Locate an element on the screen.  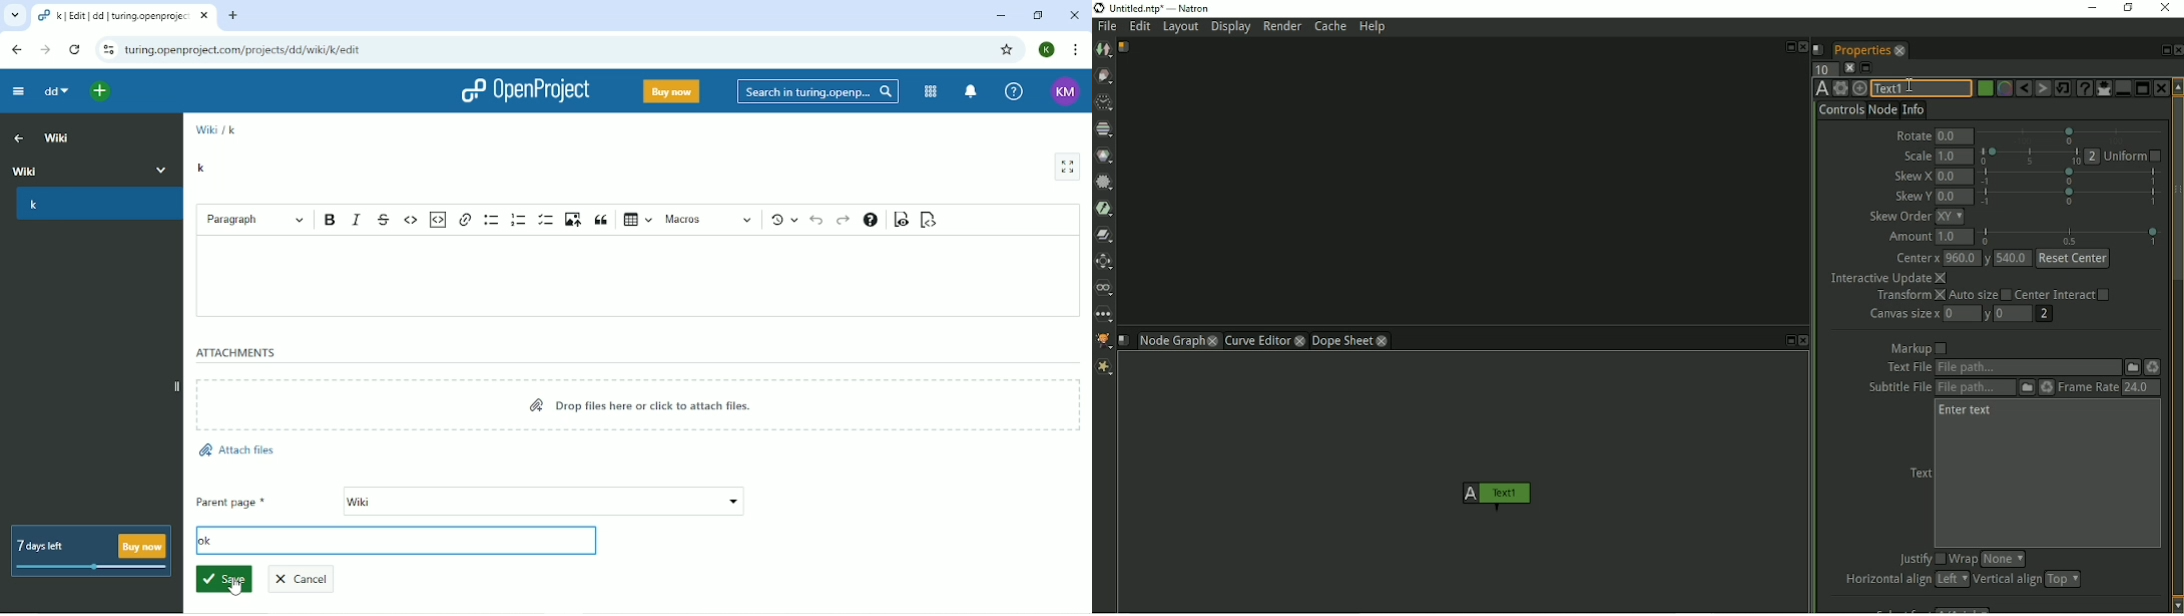
0.0 is located at coordinates (1955, 137).